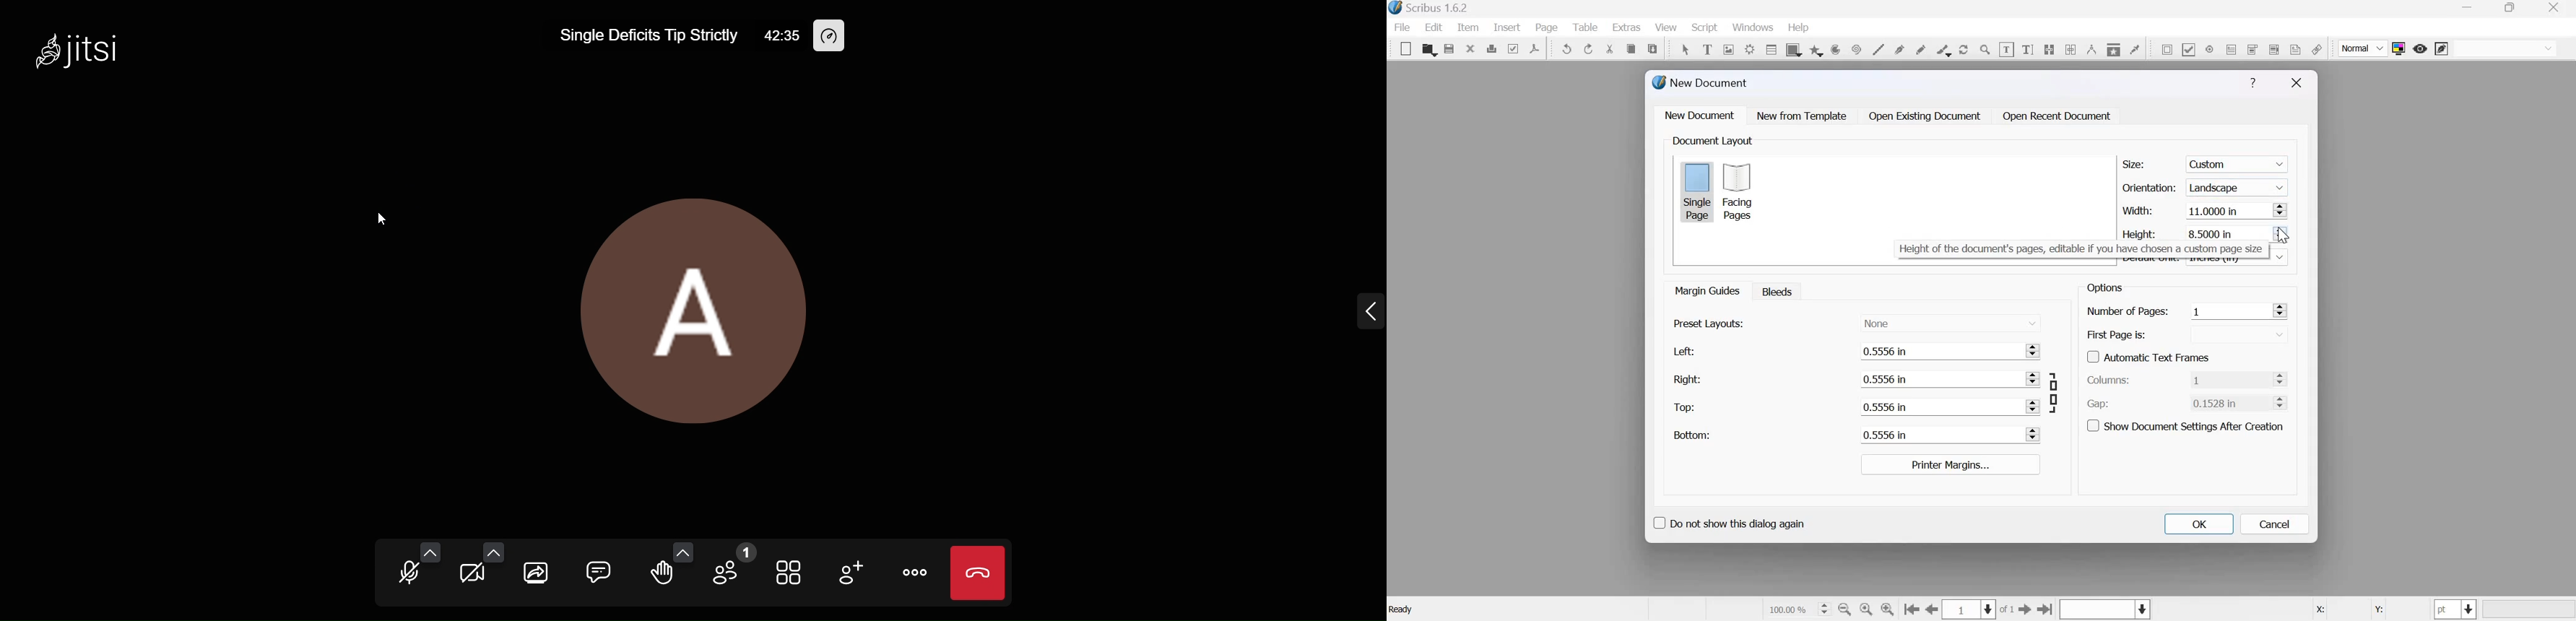 The width and height of the screenshot is (2576, 644). Describe the element at coordinates (2232, 48) in the screenshot. I see `PDF text field` at that location.